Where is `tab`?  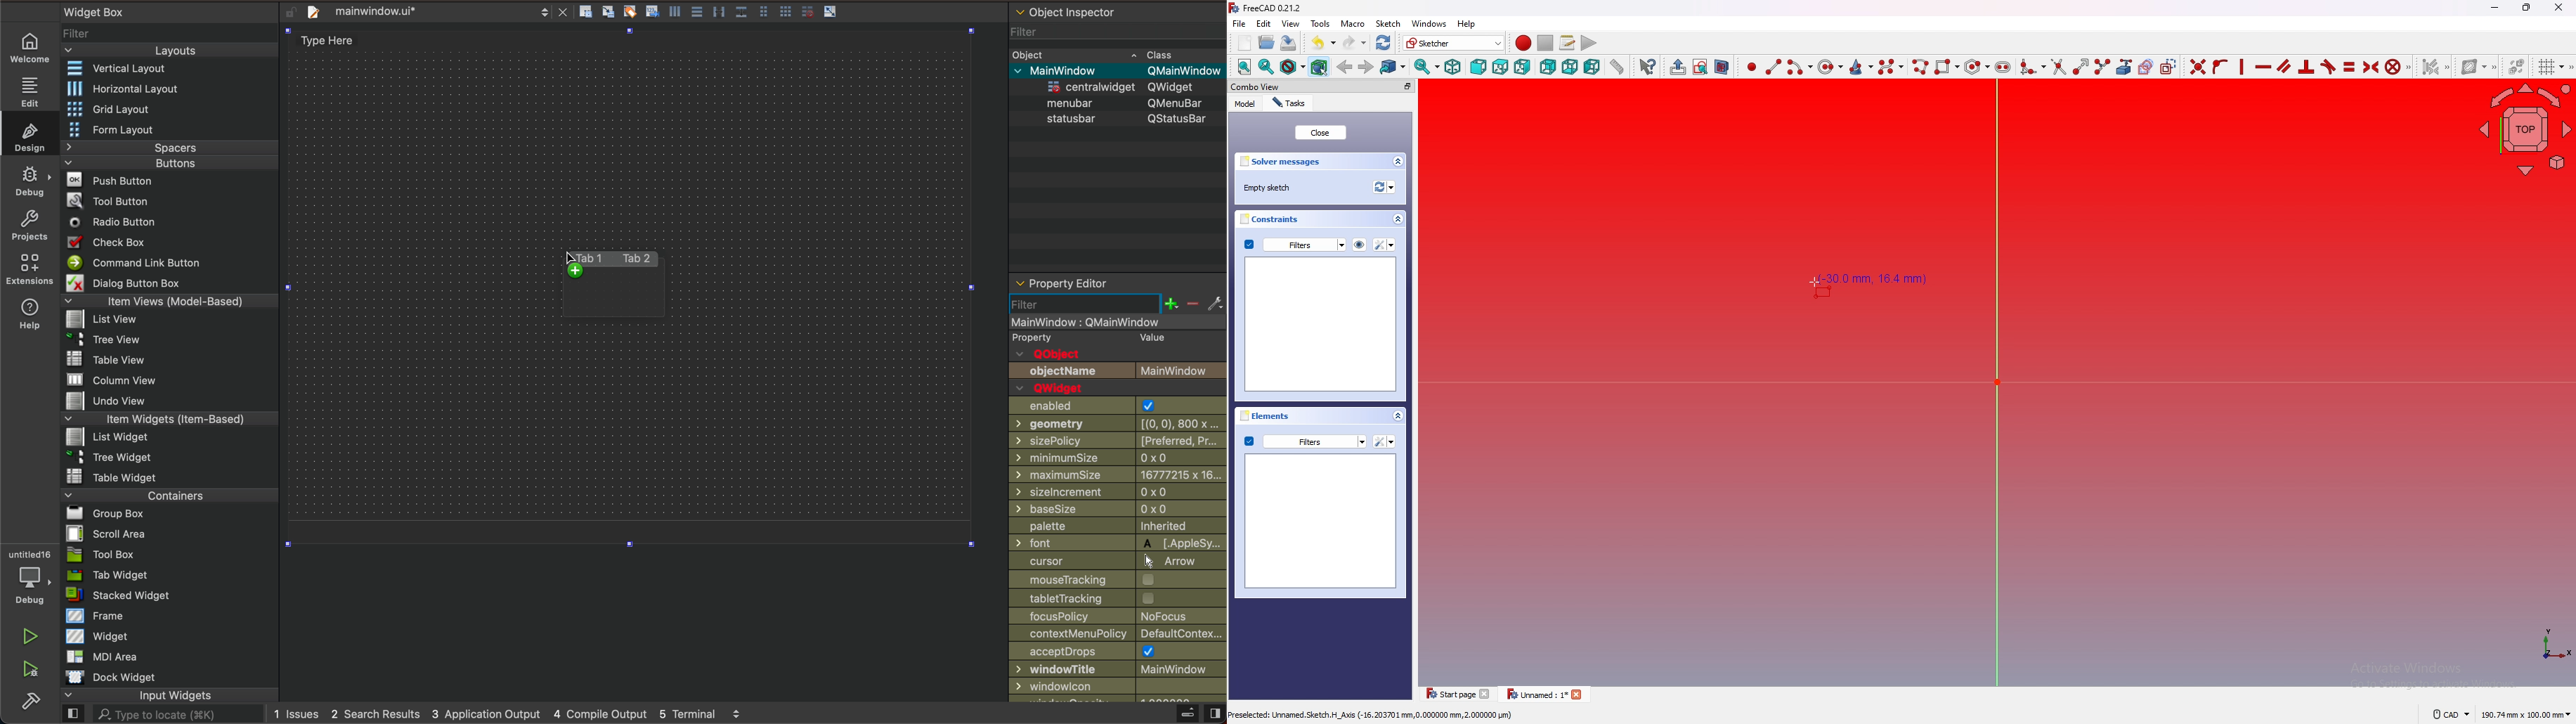
tab is located at coordinates (1459, 694).